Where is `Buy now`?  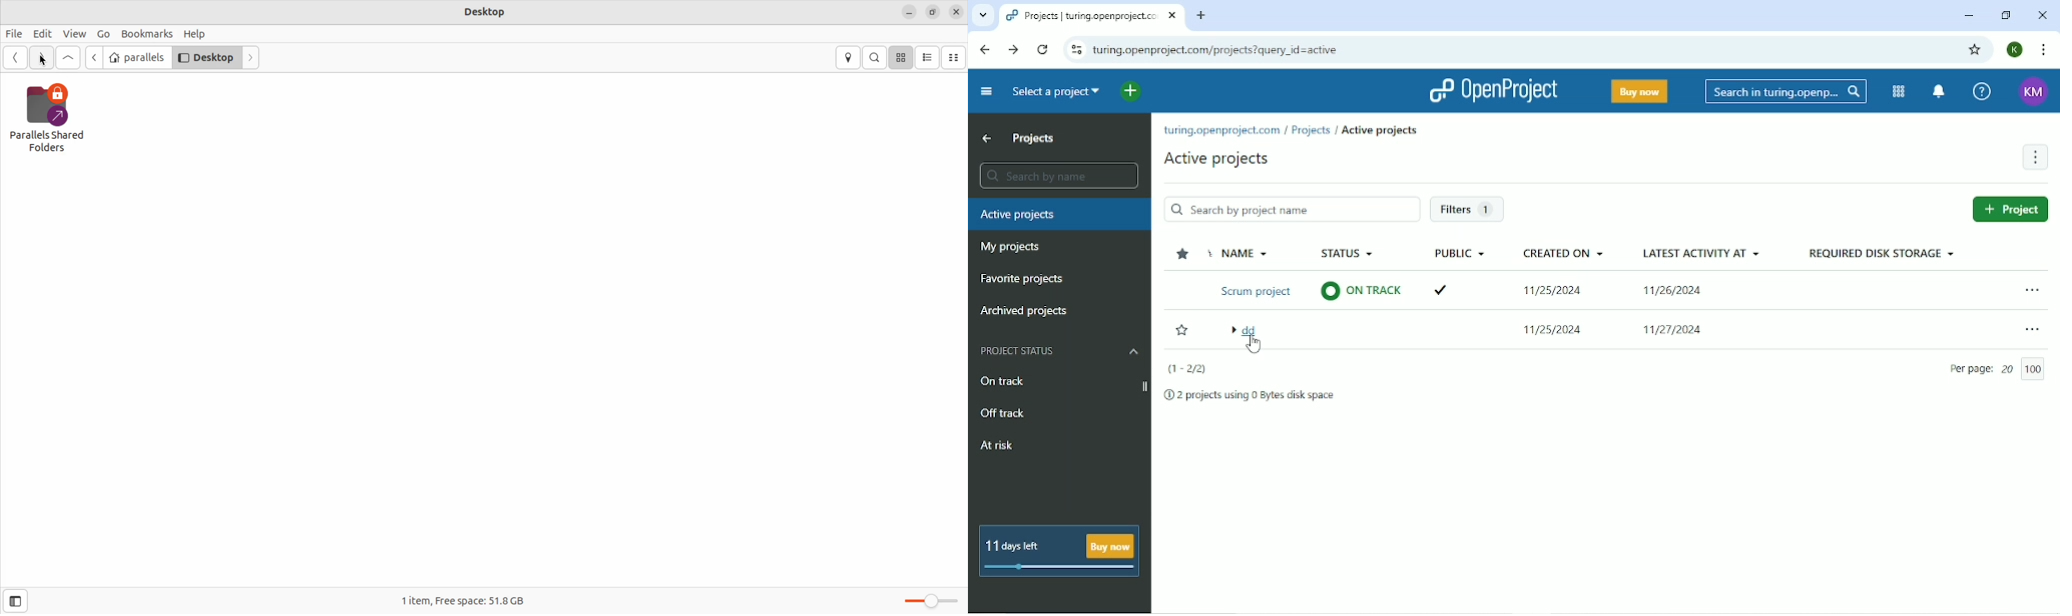
Buy now is located at coordinates (1638, 91).